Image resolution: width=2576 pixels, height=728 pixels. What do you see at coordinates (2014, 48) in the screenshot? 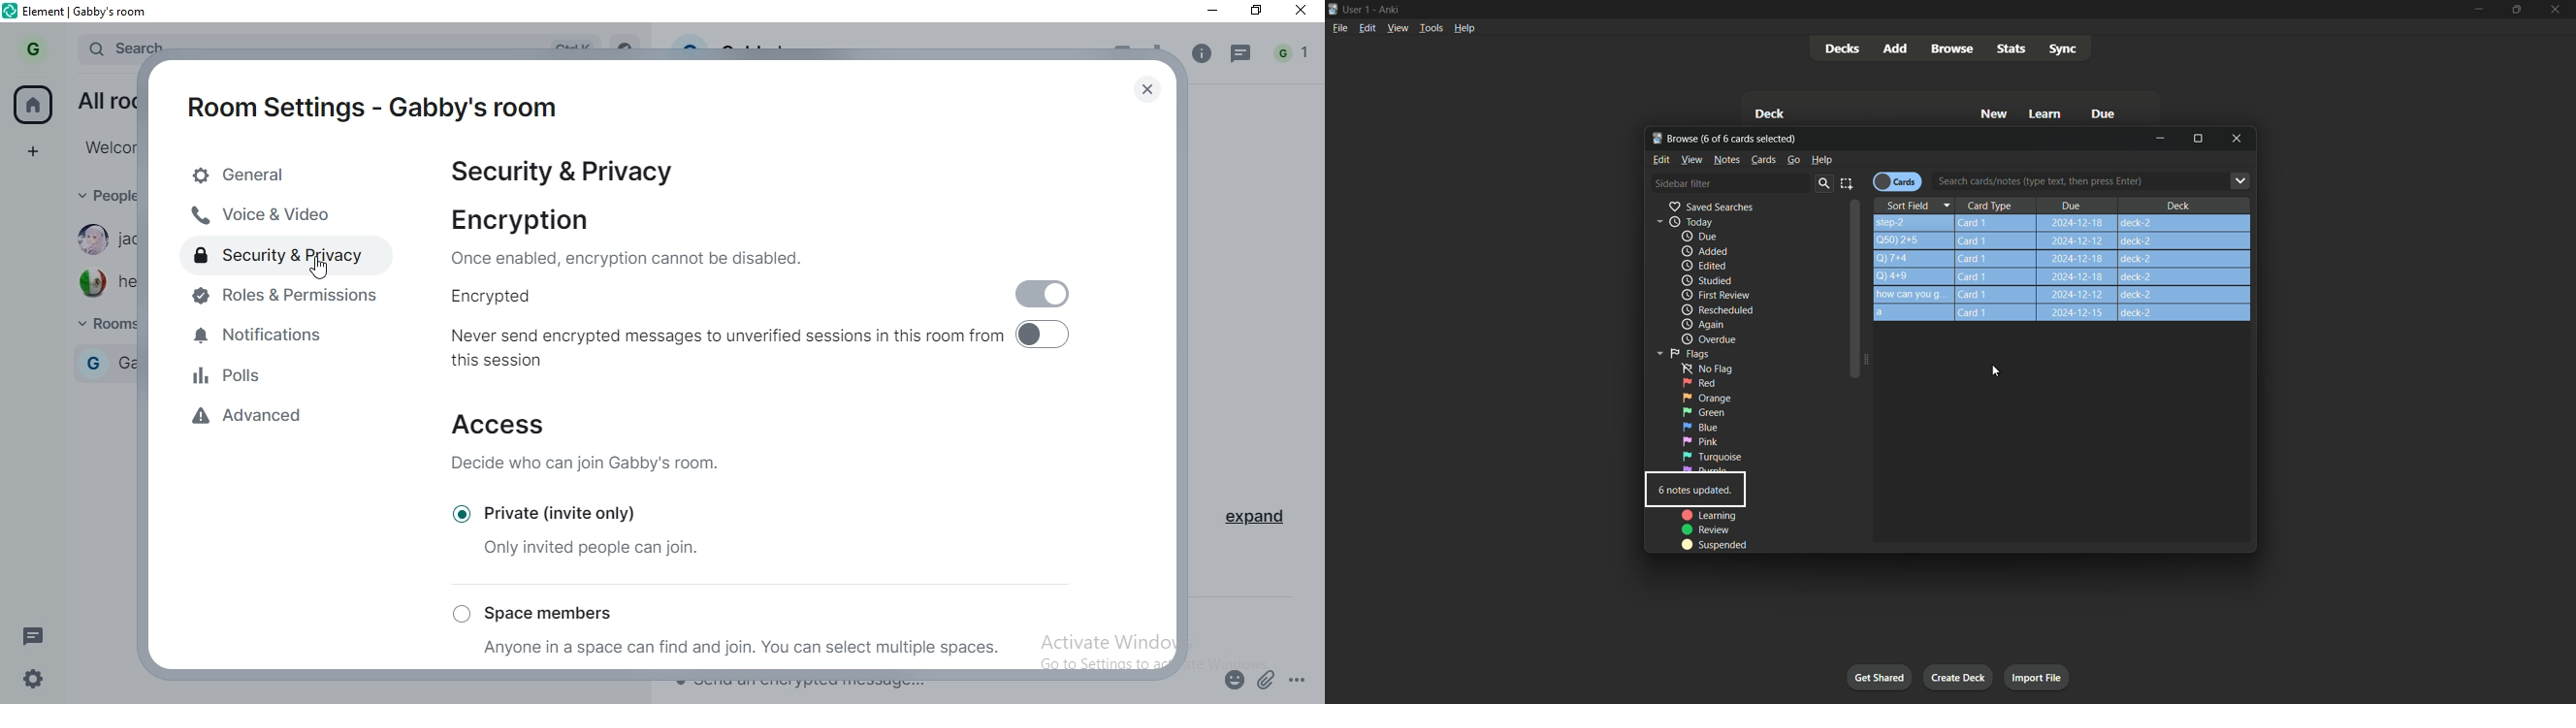
I see `stats` at bounding box center [2014, 48].